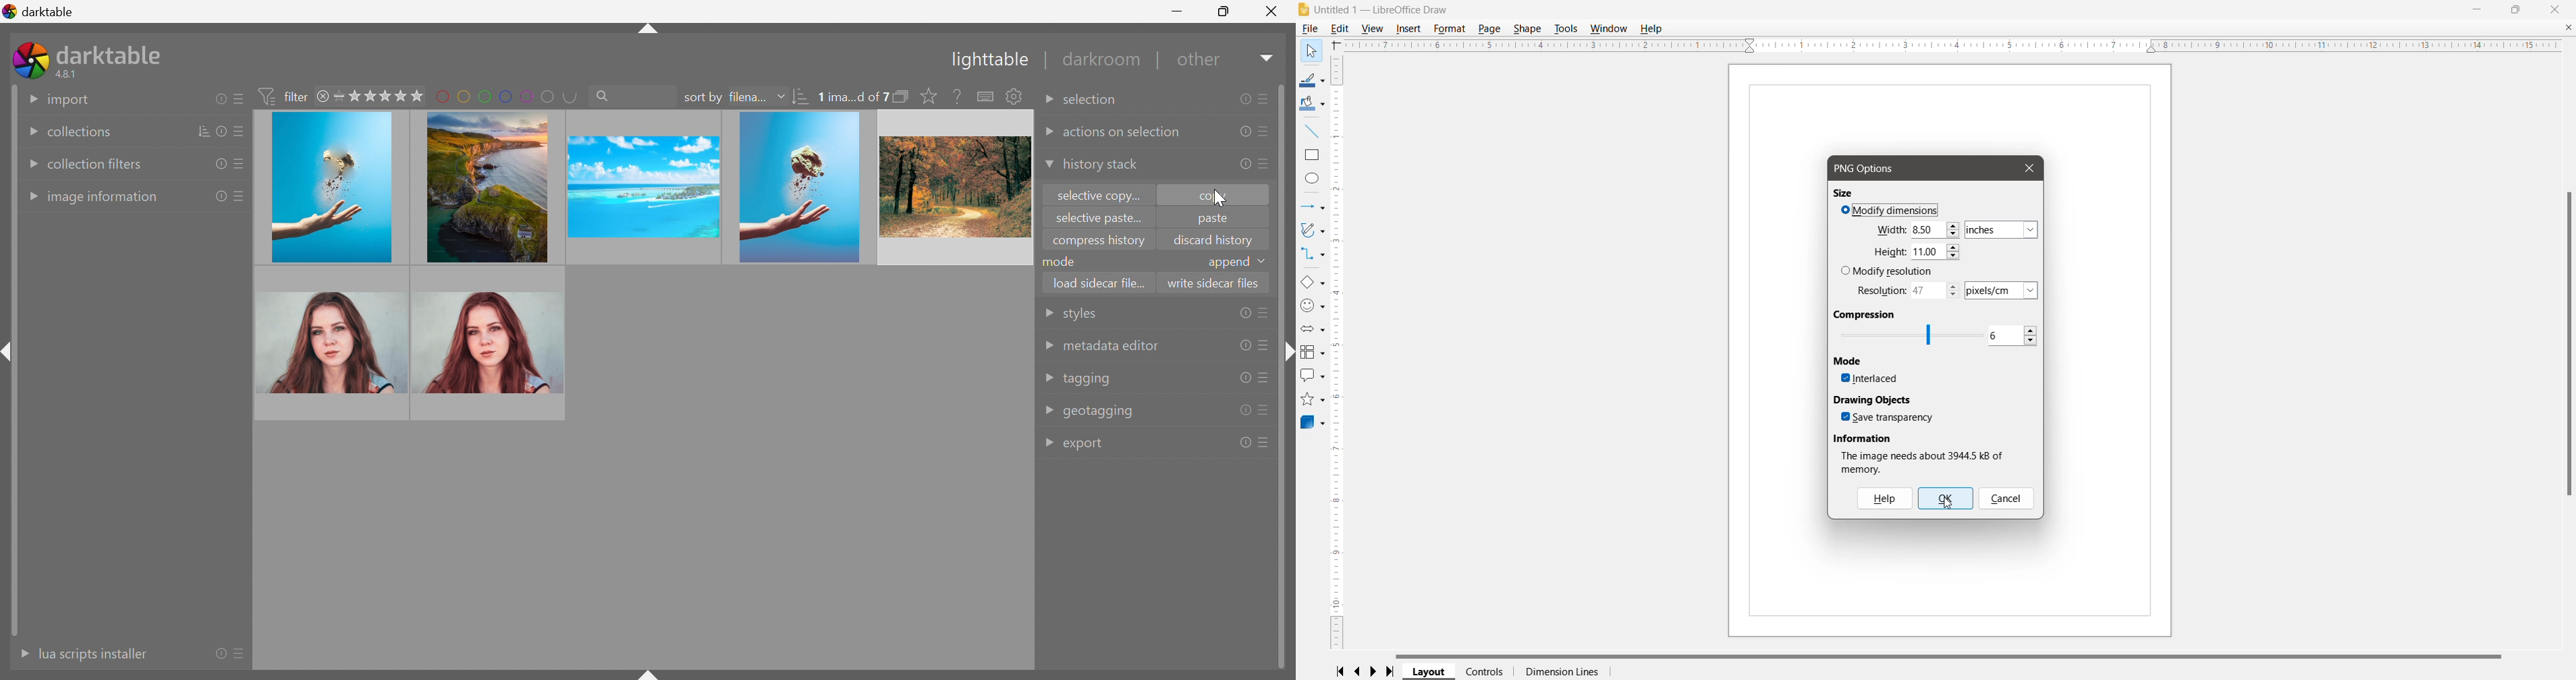 The width and height of the screenshot is (2576, 700). What do you see at coordinates (1047, 345) in the screenshot?
I see `Drop Down` at bounding box center [1047, 345].